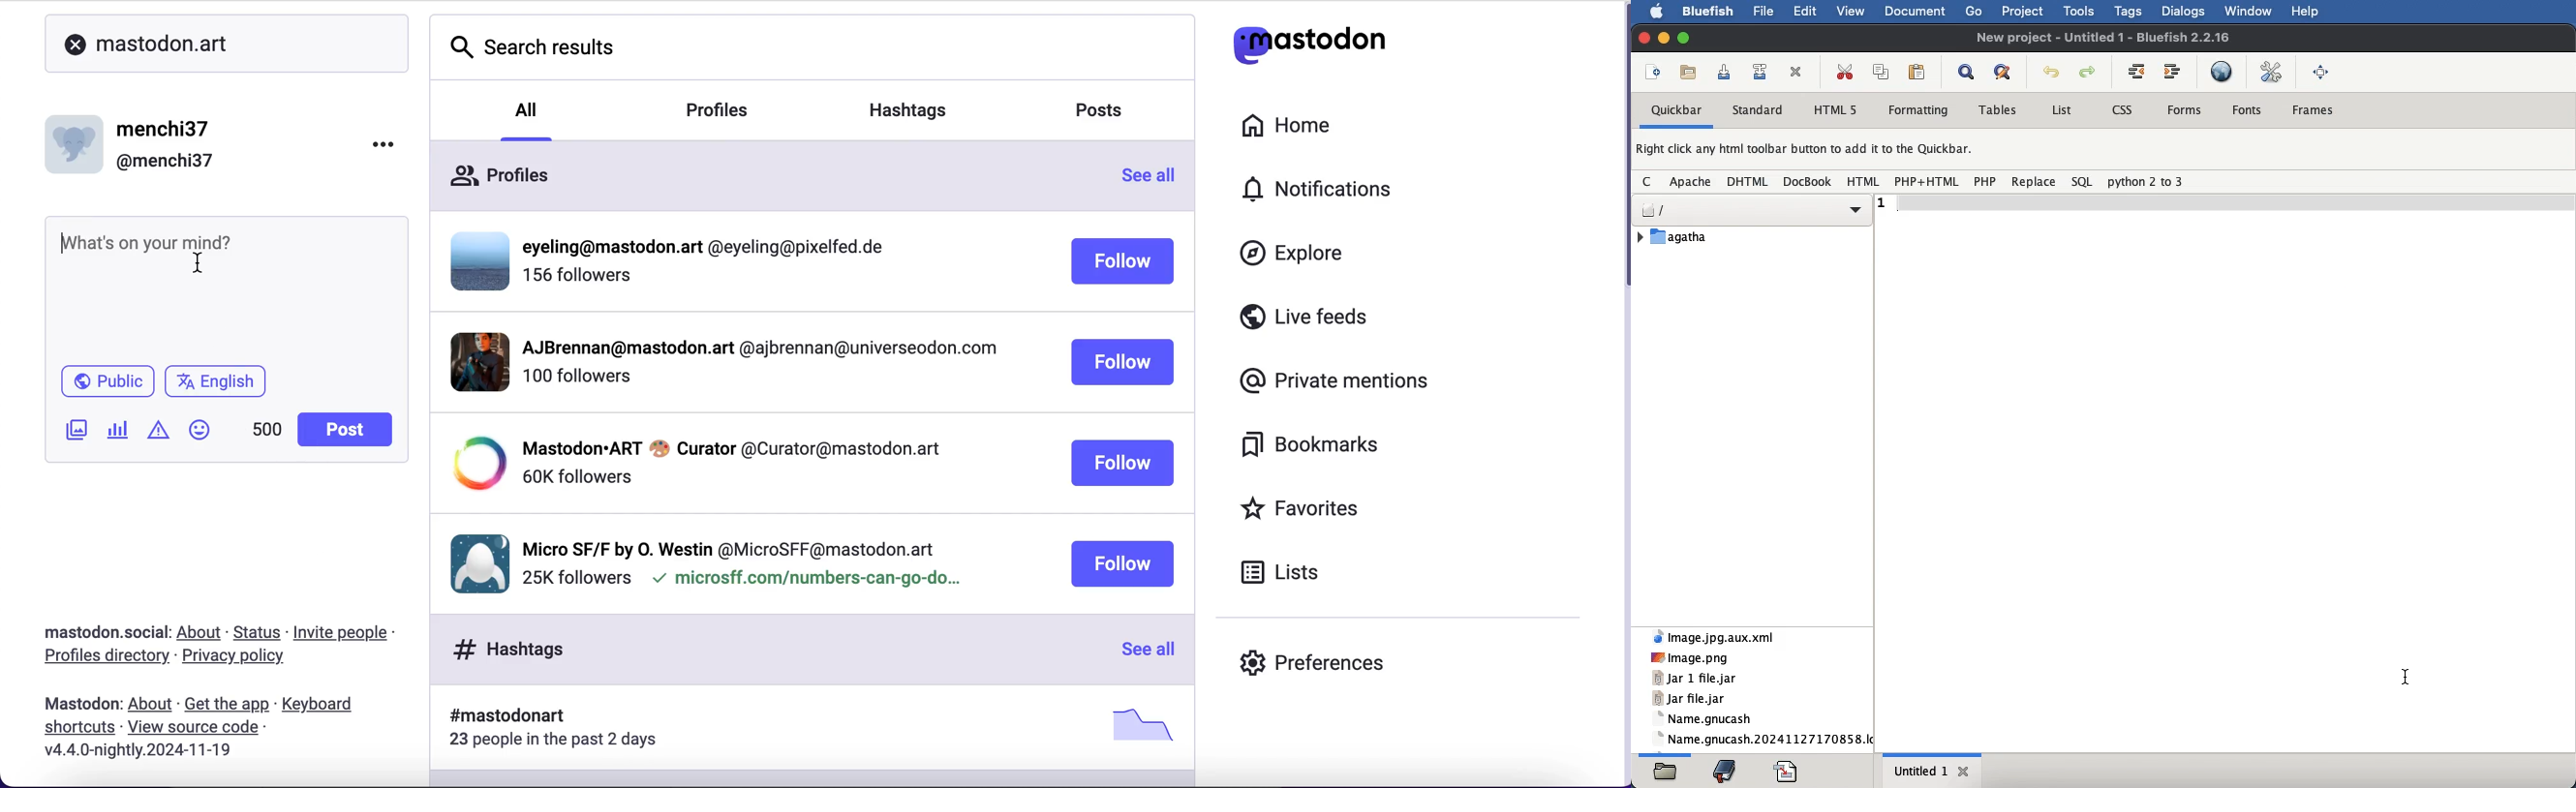 This screenshot has width=2576, height=812. I want to click on hashtags, so click(763, 649).